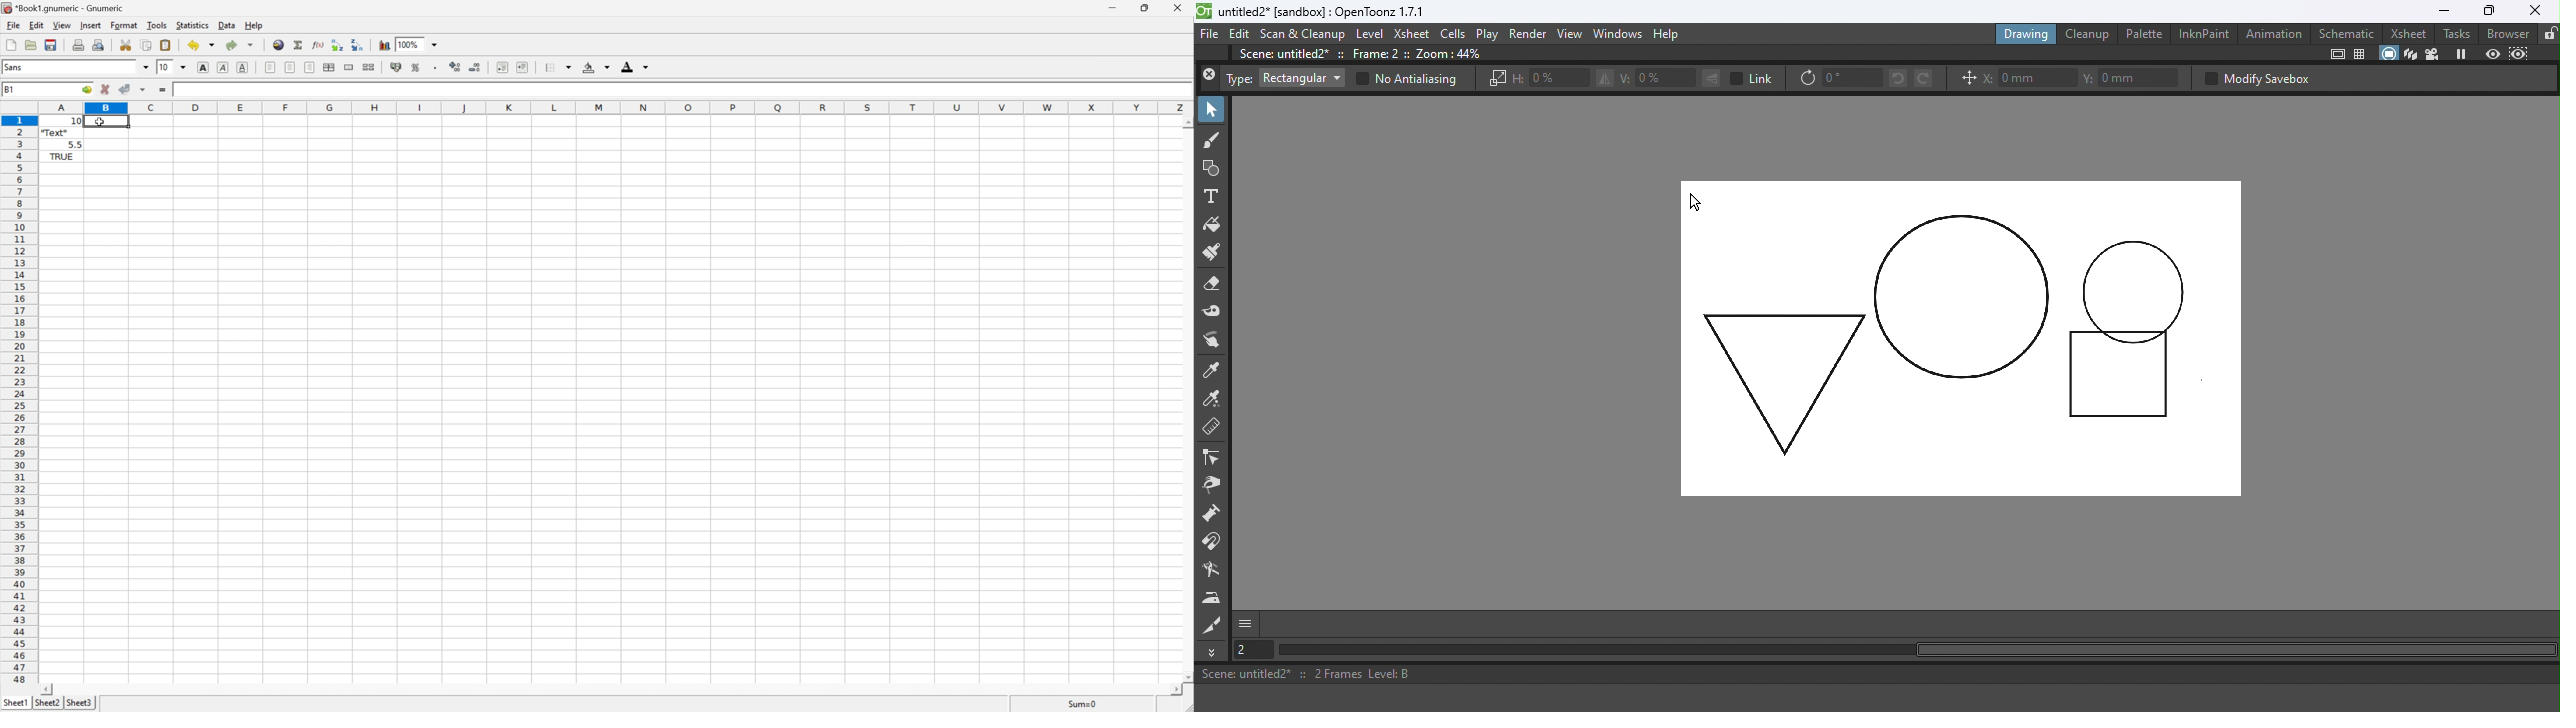 Image resolution: width=2576 pixels, height=728 pixels. What do you see at coordinates (55, 134) in the screenshot?
I see `"Text"` at bounding box center [55, 134].